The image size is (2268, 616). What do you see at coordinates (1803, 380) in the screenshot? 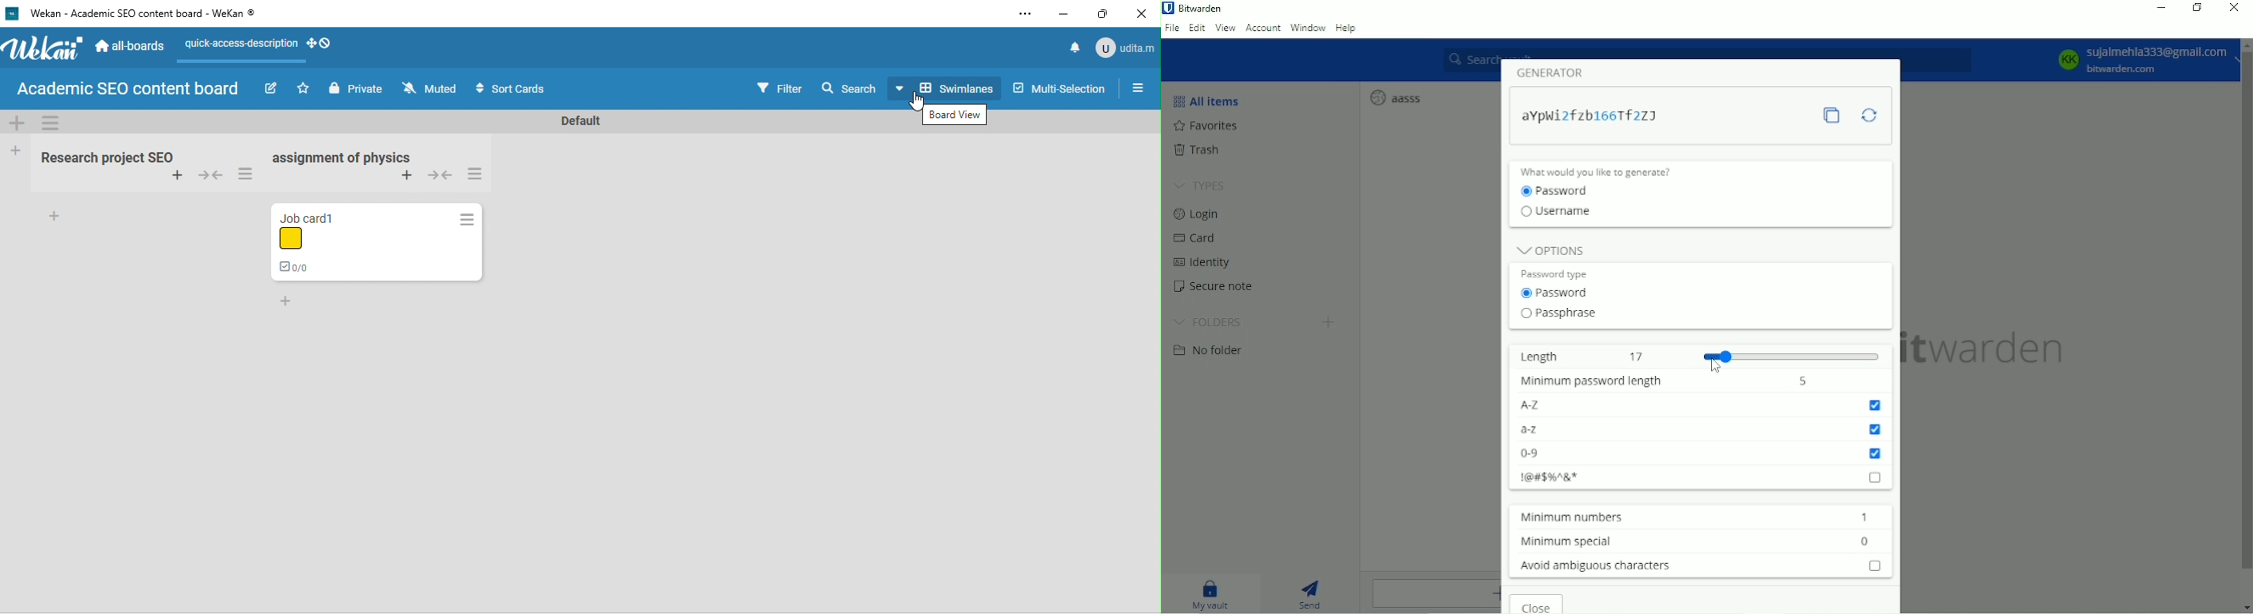
I see `5` at bounding box center [1803, 380].